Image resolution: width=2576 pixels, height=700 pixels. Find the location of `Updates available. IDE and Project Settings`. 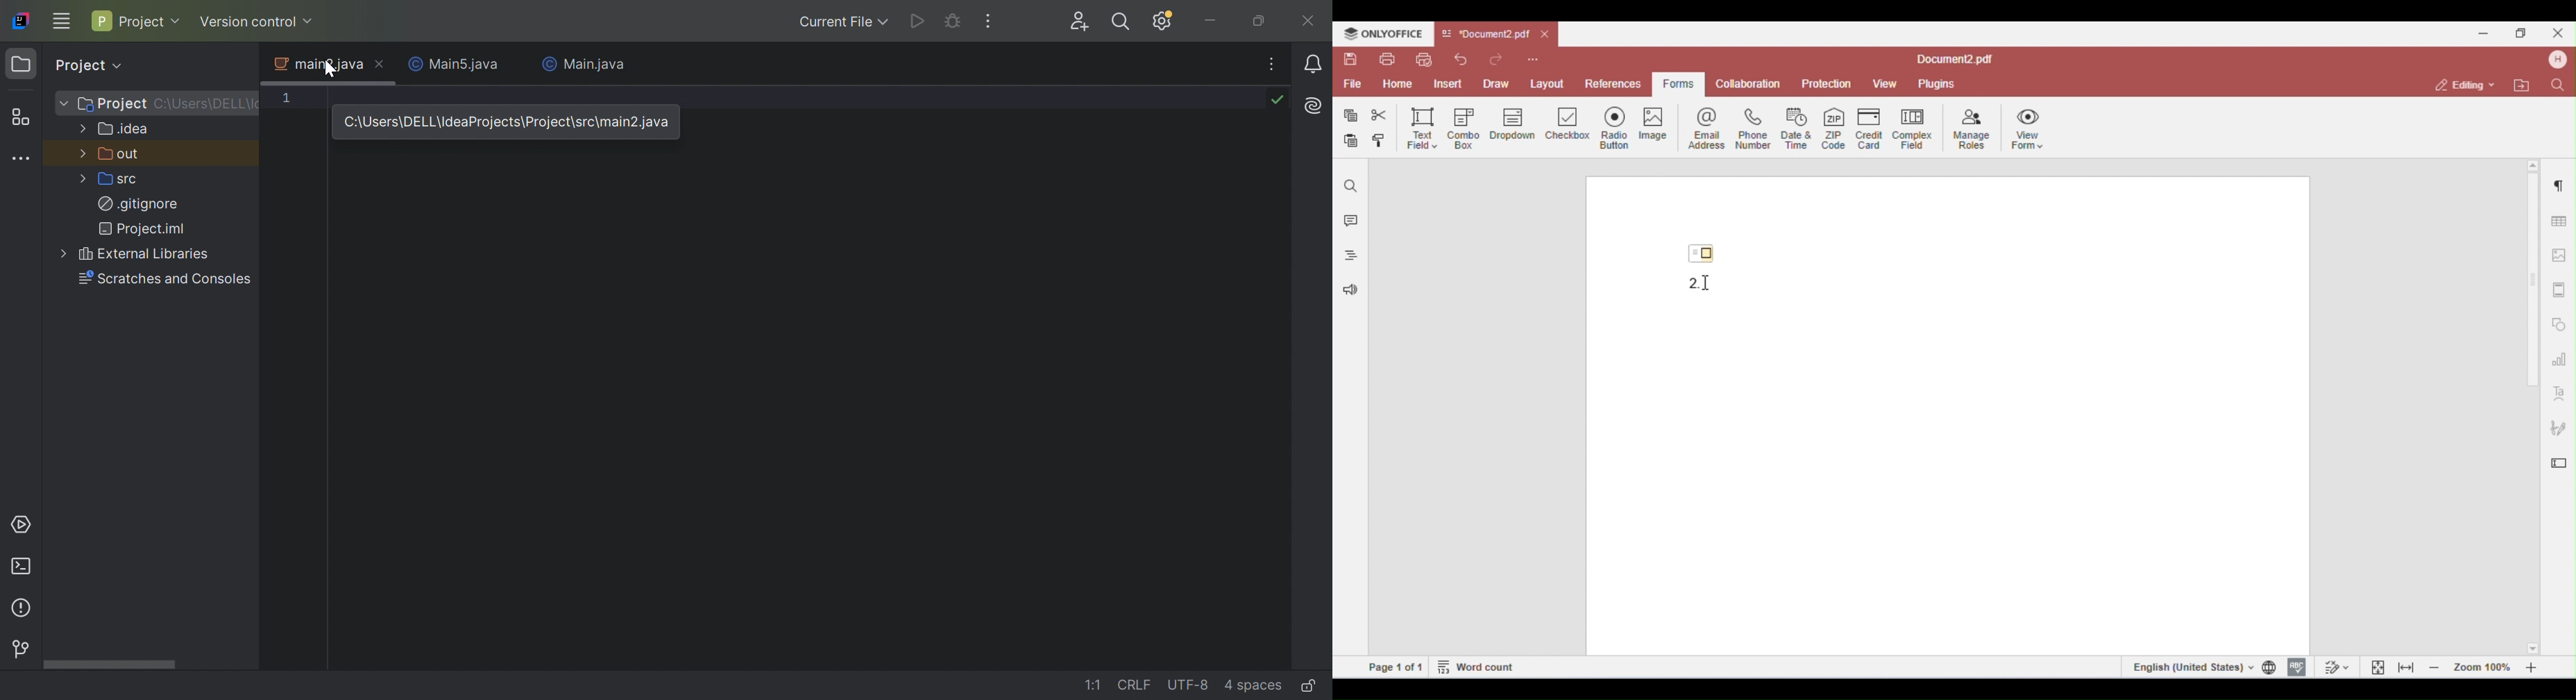

Updates available. IDE and Project Settings is located at coordinates (1164, 22).